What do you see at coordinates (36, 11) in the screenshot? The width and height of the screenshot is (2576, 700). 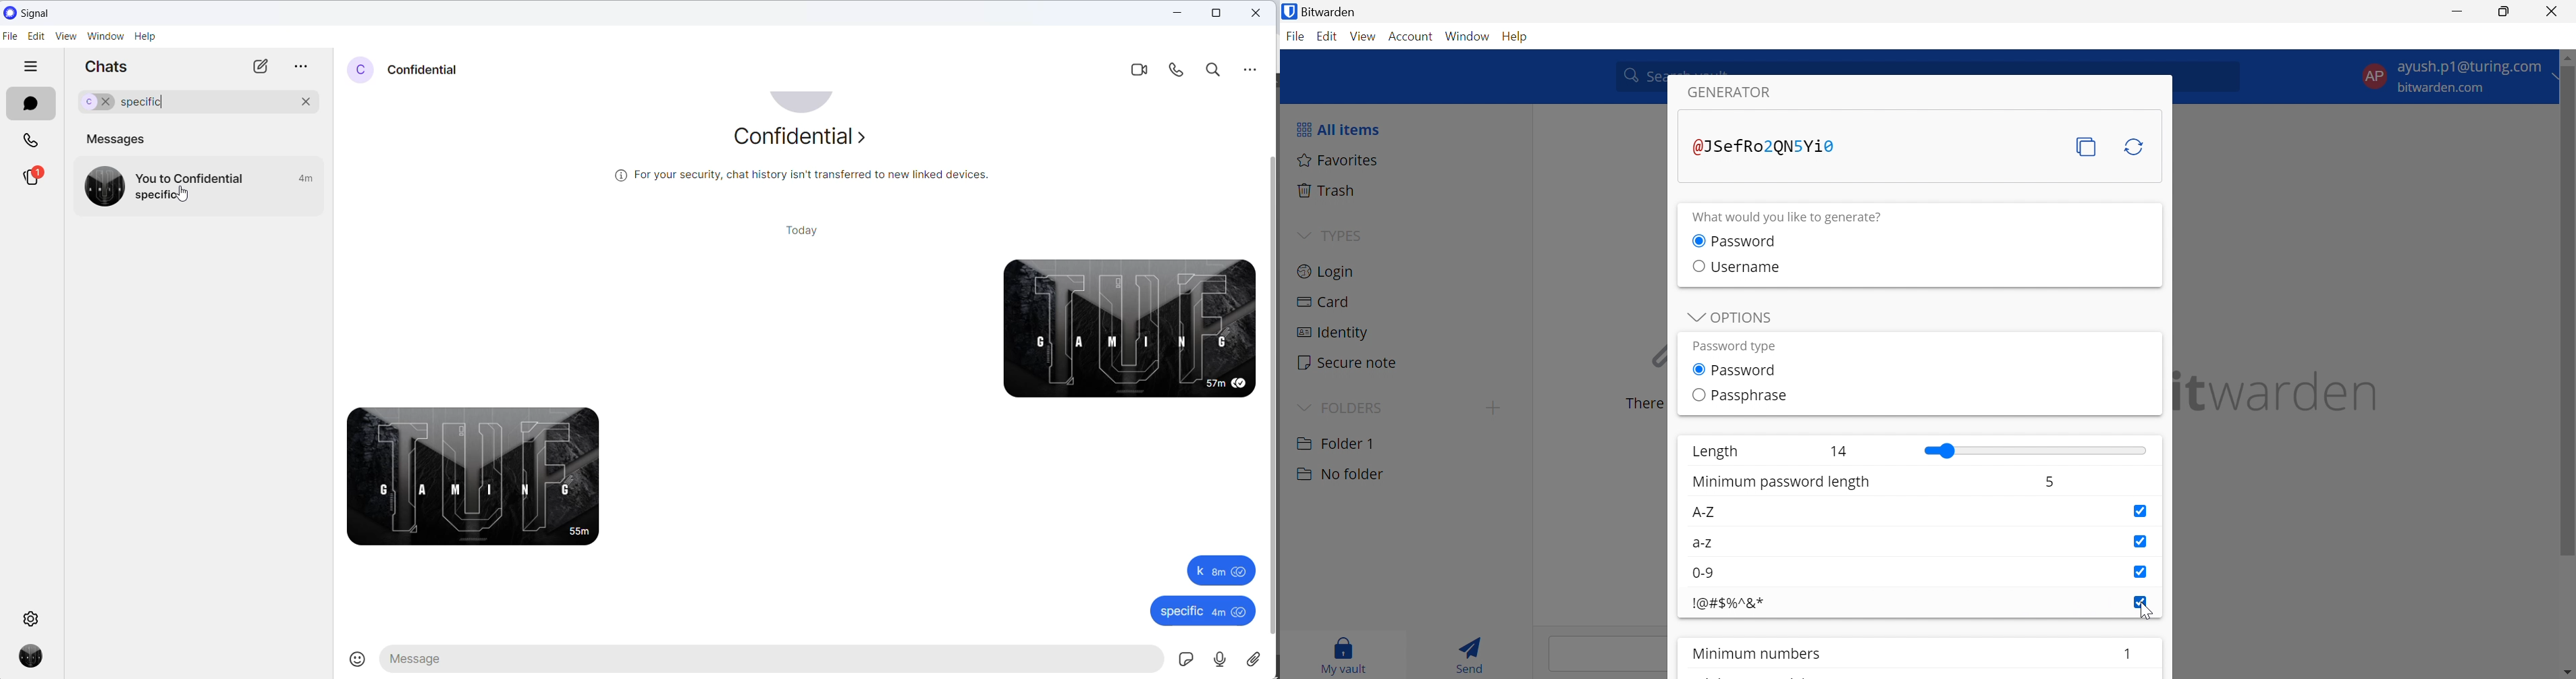 I see `application name and logo` at bounding box center [36, 11].